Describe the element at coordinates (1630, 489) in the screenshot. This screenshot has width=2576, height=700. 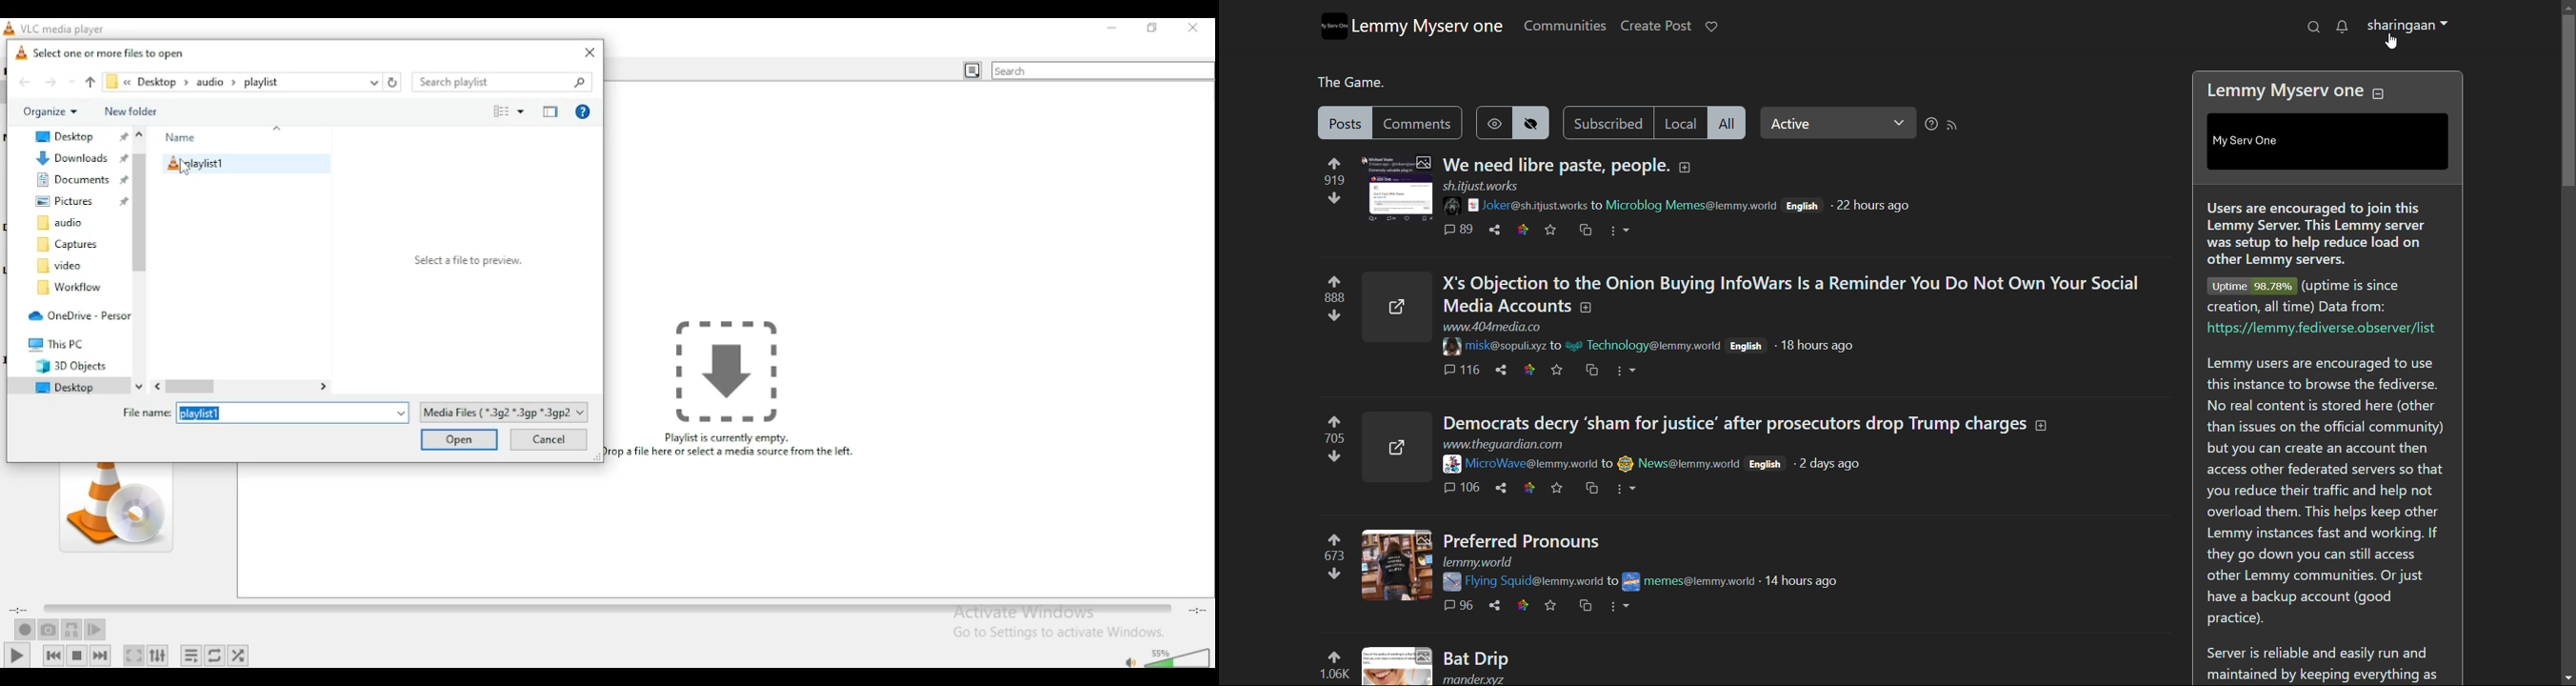
I see `more` at that location.